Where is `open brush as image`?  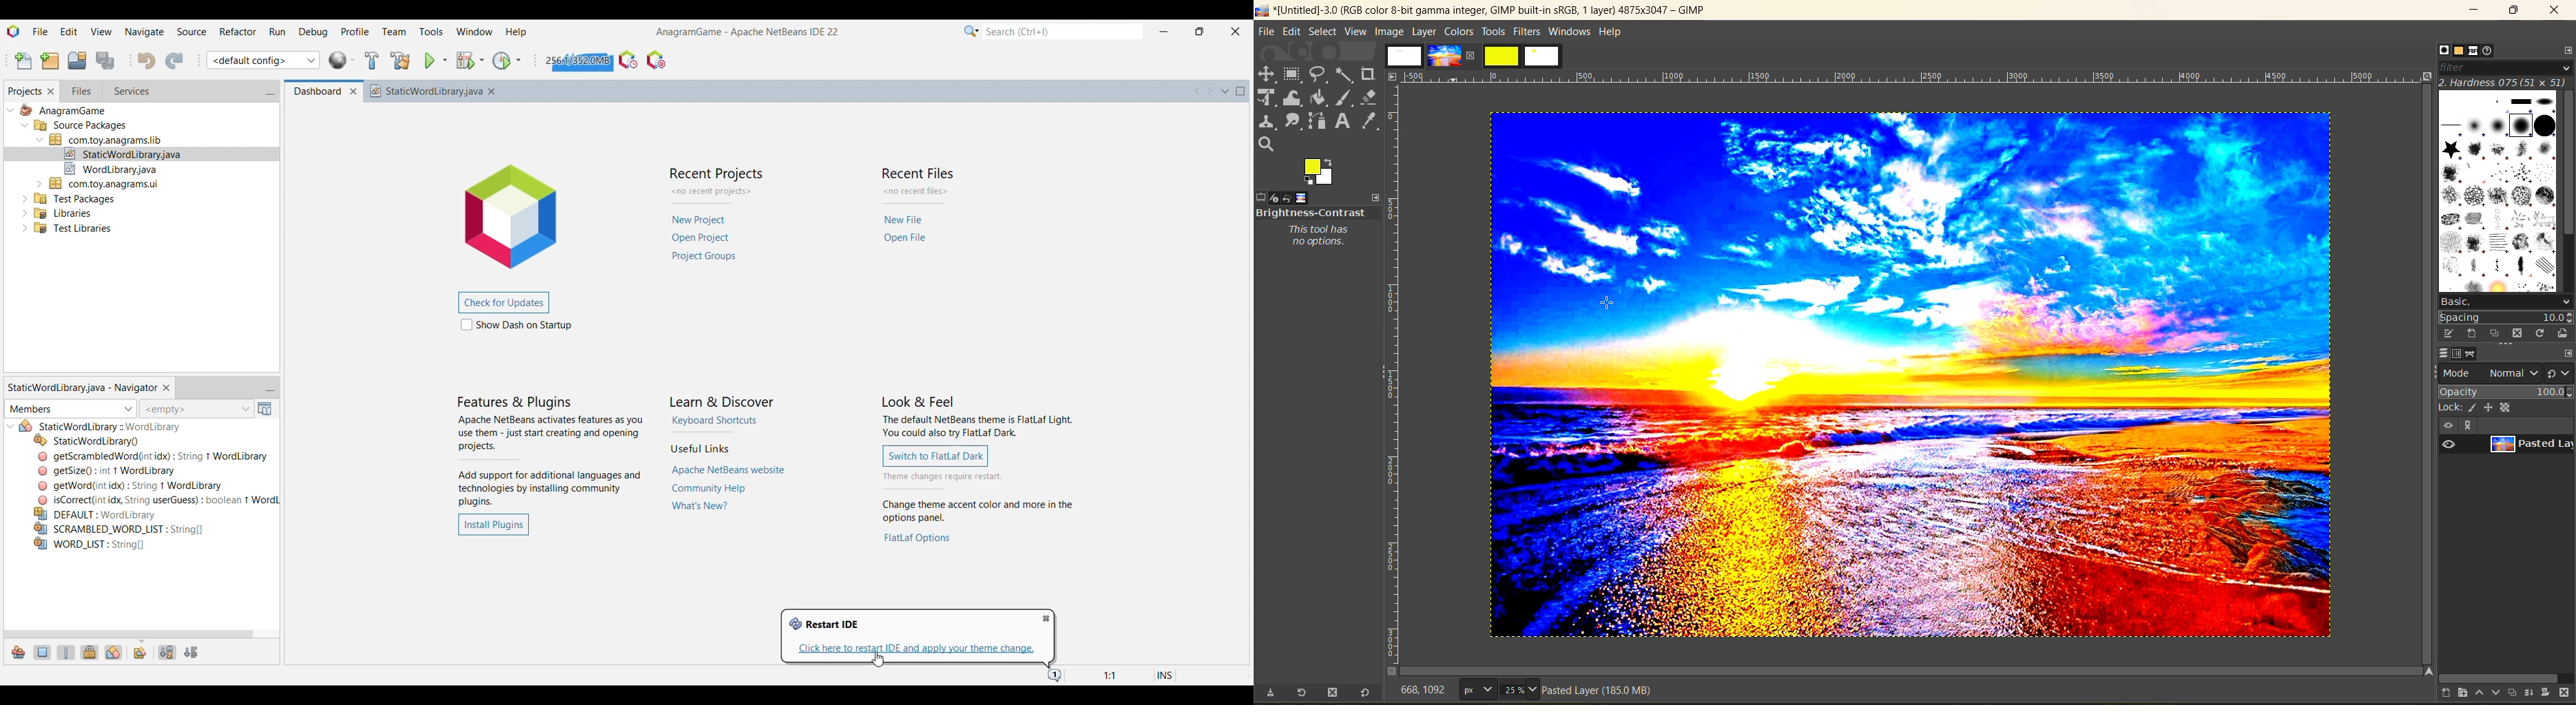 open brush as image is located at coordinates (2564, 334).